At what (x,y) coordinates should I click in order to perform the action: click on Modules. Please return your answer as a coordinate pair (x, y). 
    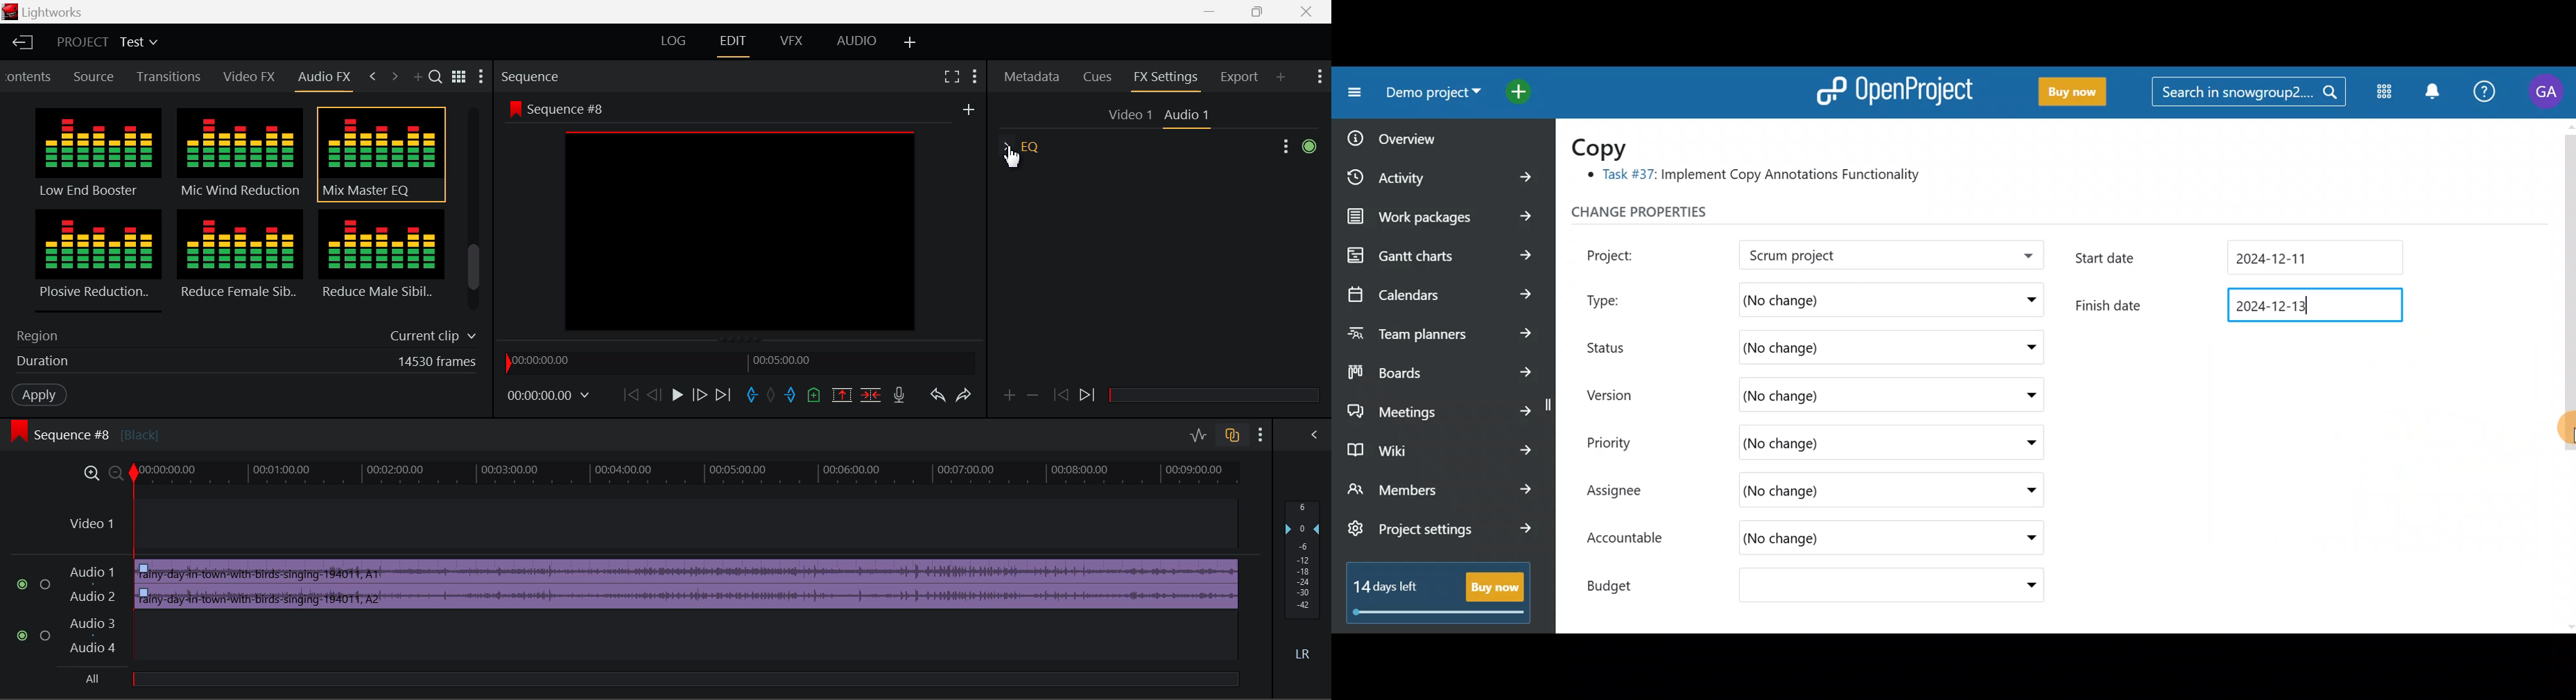
    Looking at the image, I should click on (2381, 94).